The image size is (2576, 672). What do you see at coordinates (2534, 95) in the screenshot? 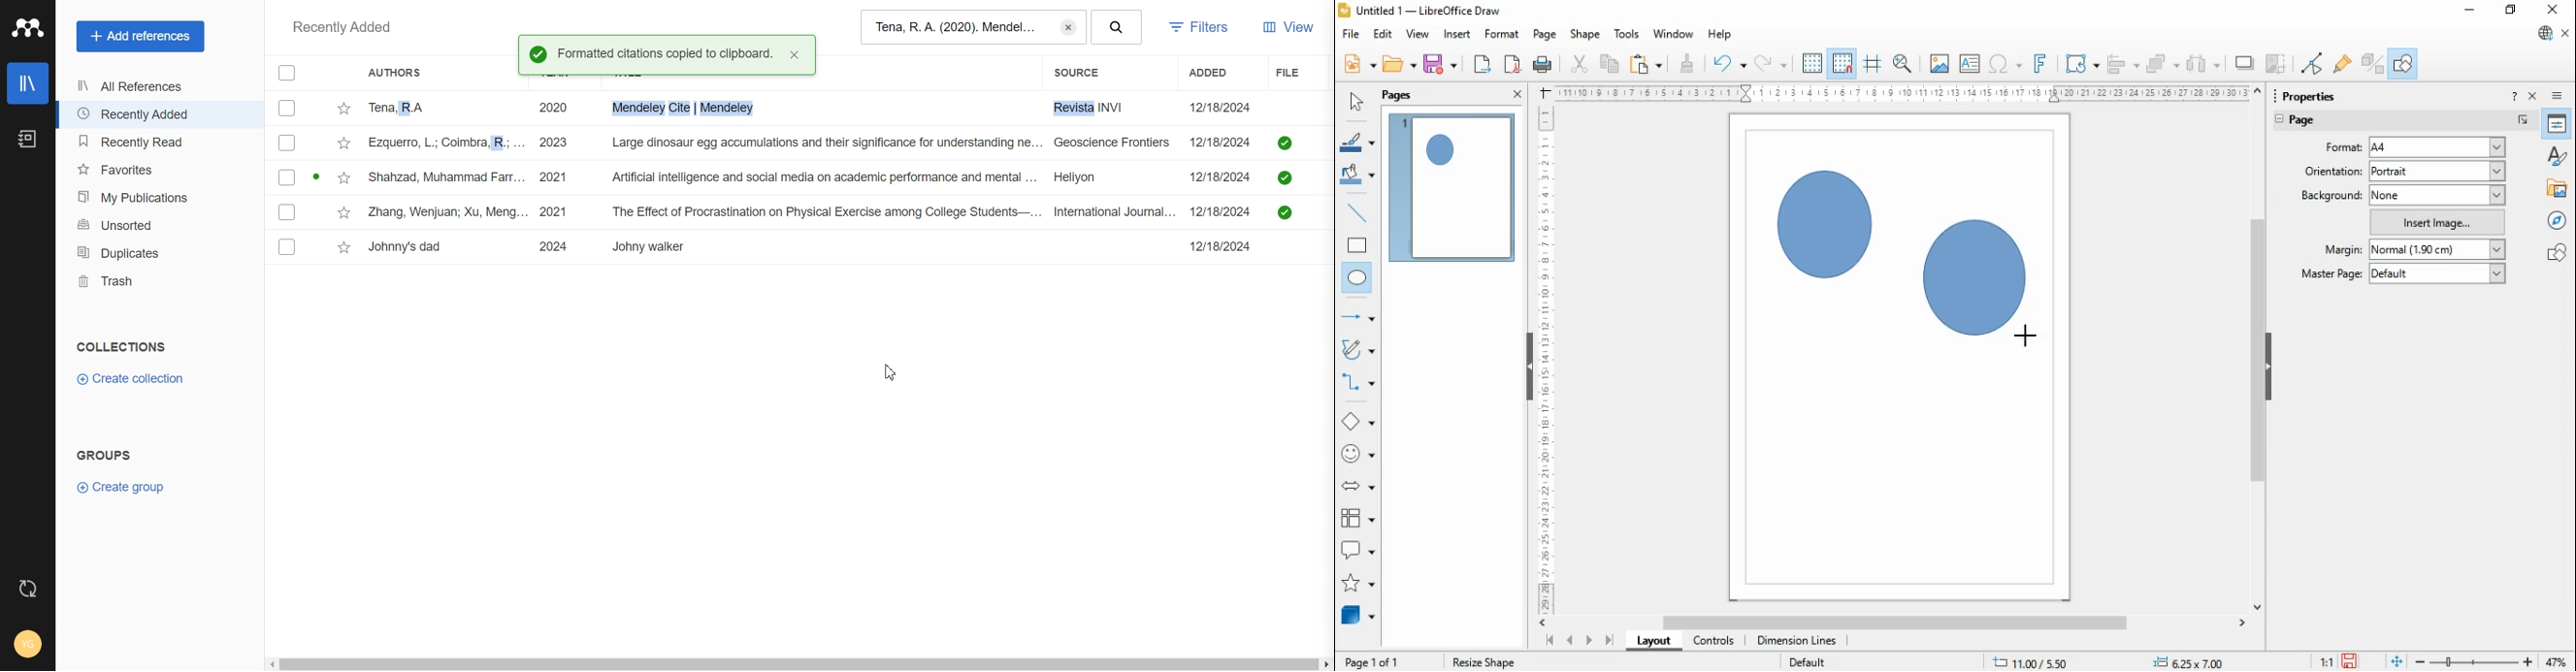
I see `close sidebar deck` at bounding box center [2534, 95].